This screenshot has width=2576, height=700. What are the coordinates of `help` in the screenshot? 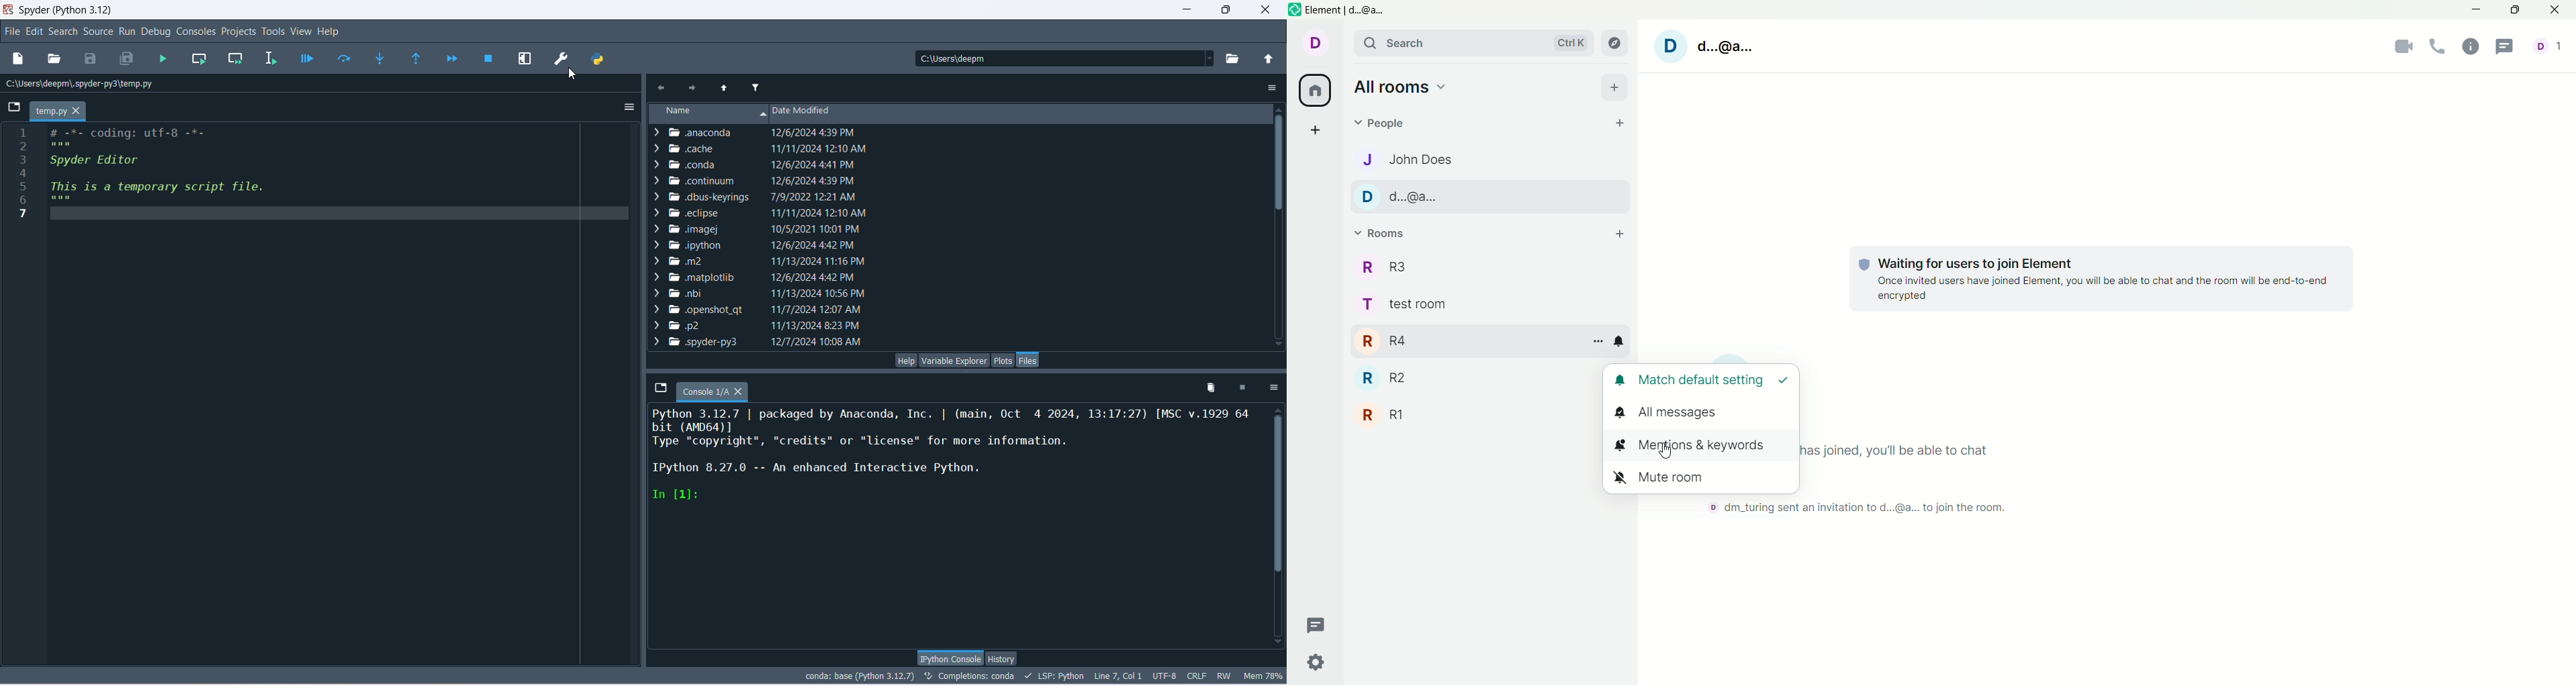 It's located at (330, 33).